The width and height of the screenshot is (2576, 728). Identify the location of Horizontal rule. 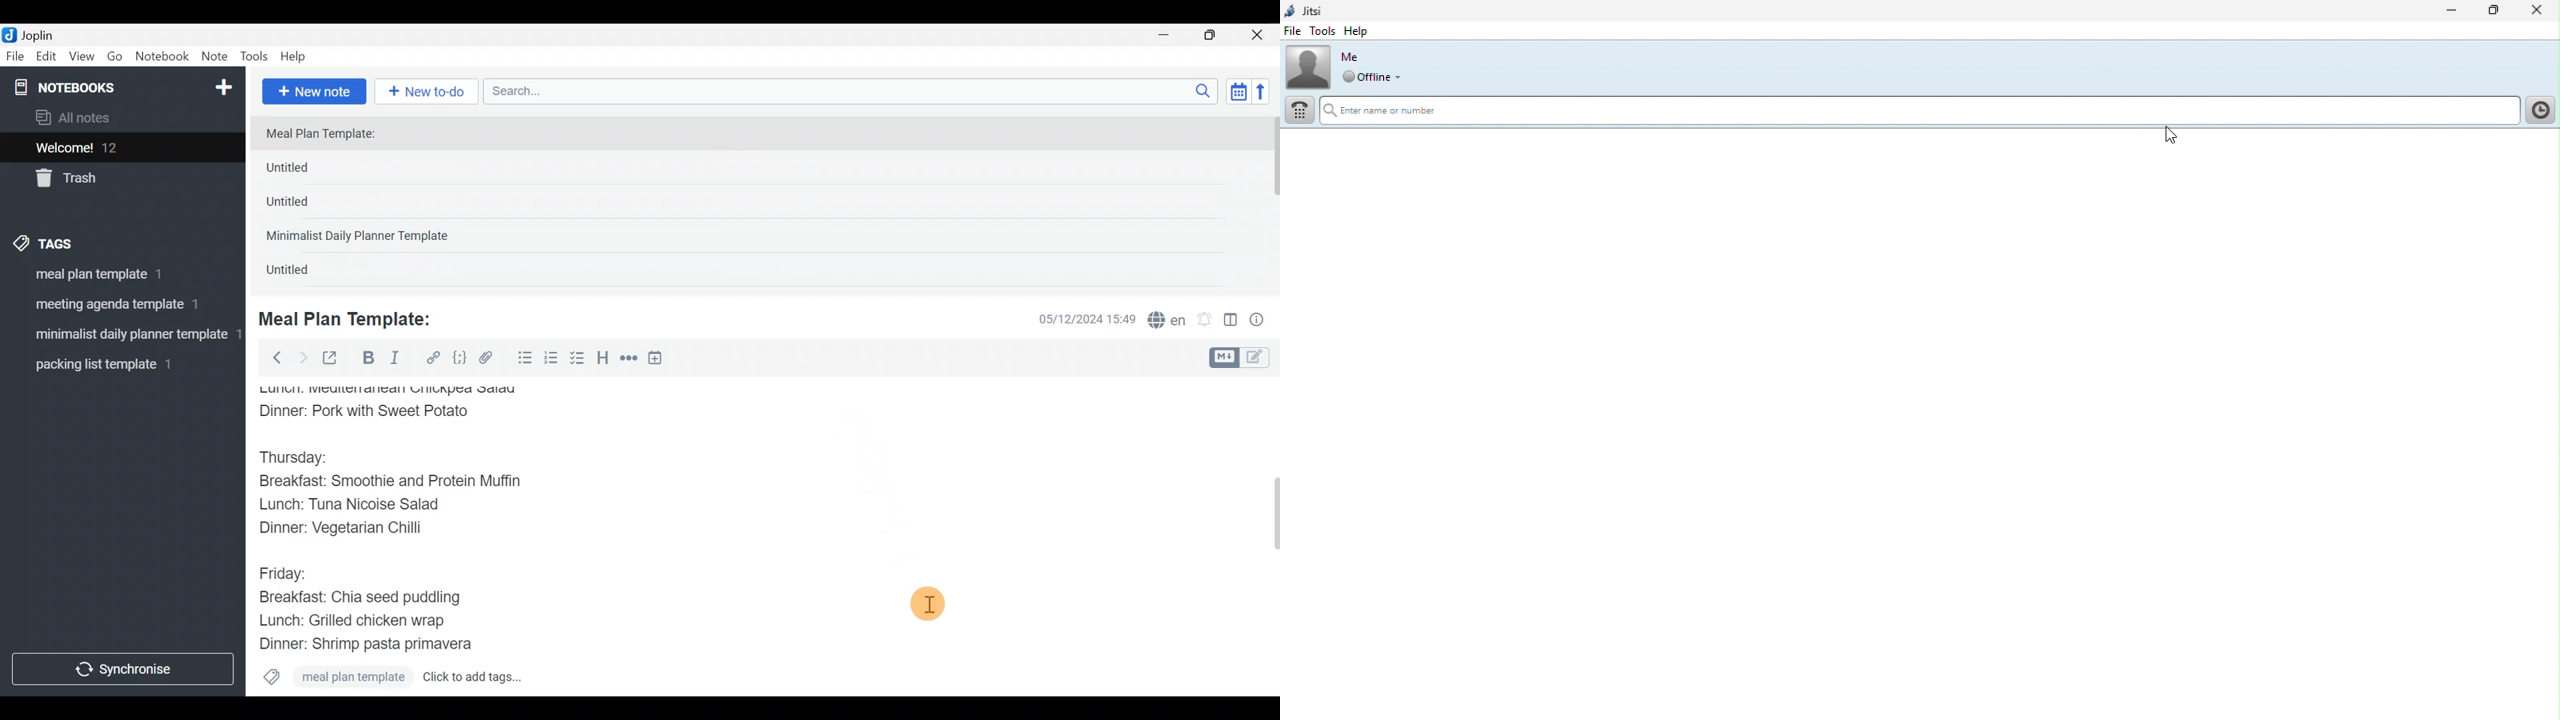
(629, 359).